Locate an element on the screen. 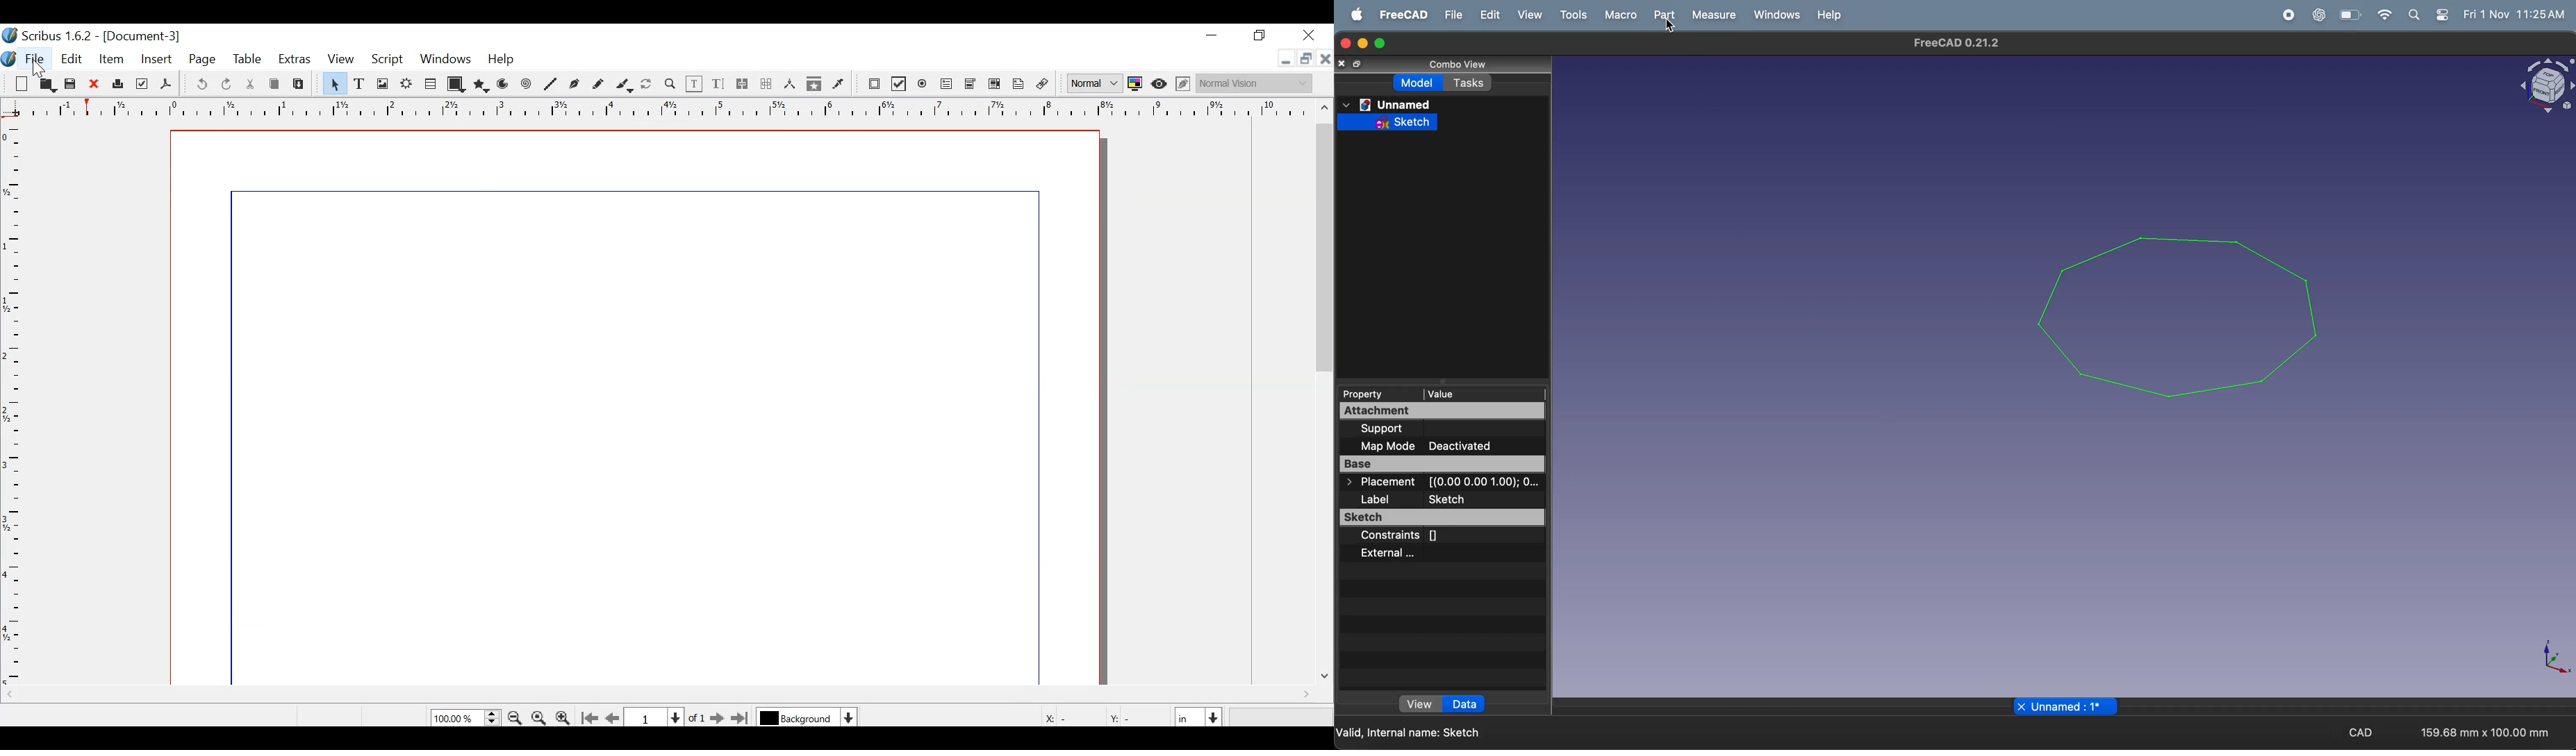 Image resolution: width=2576 pixels, height=756 pixels. marco is located at coordinates (1620, 15).